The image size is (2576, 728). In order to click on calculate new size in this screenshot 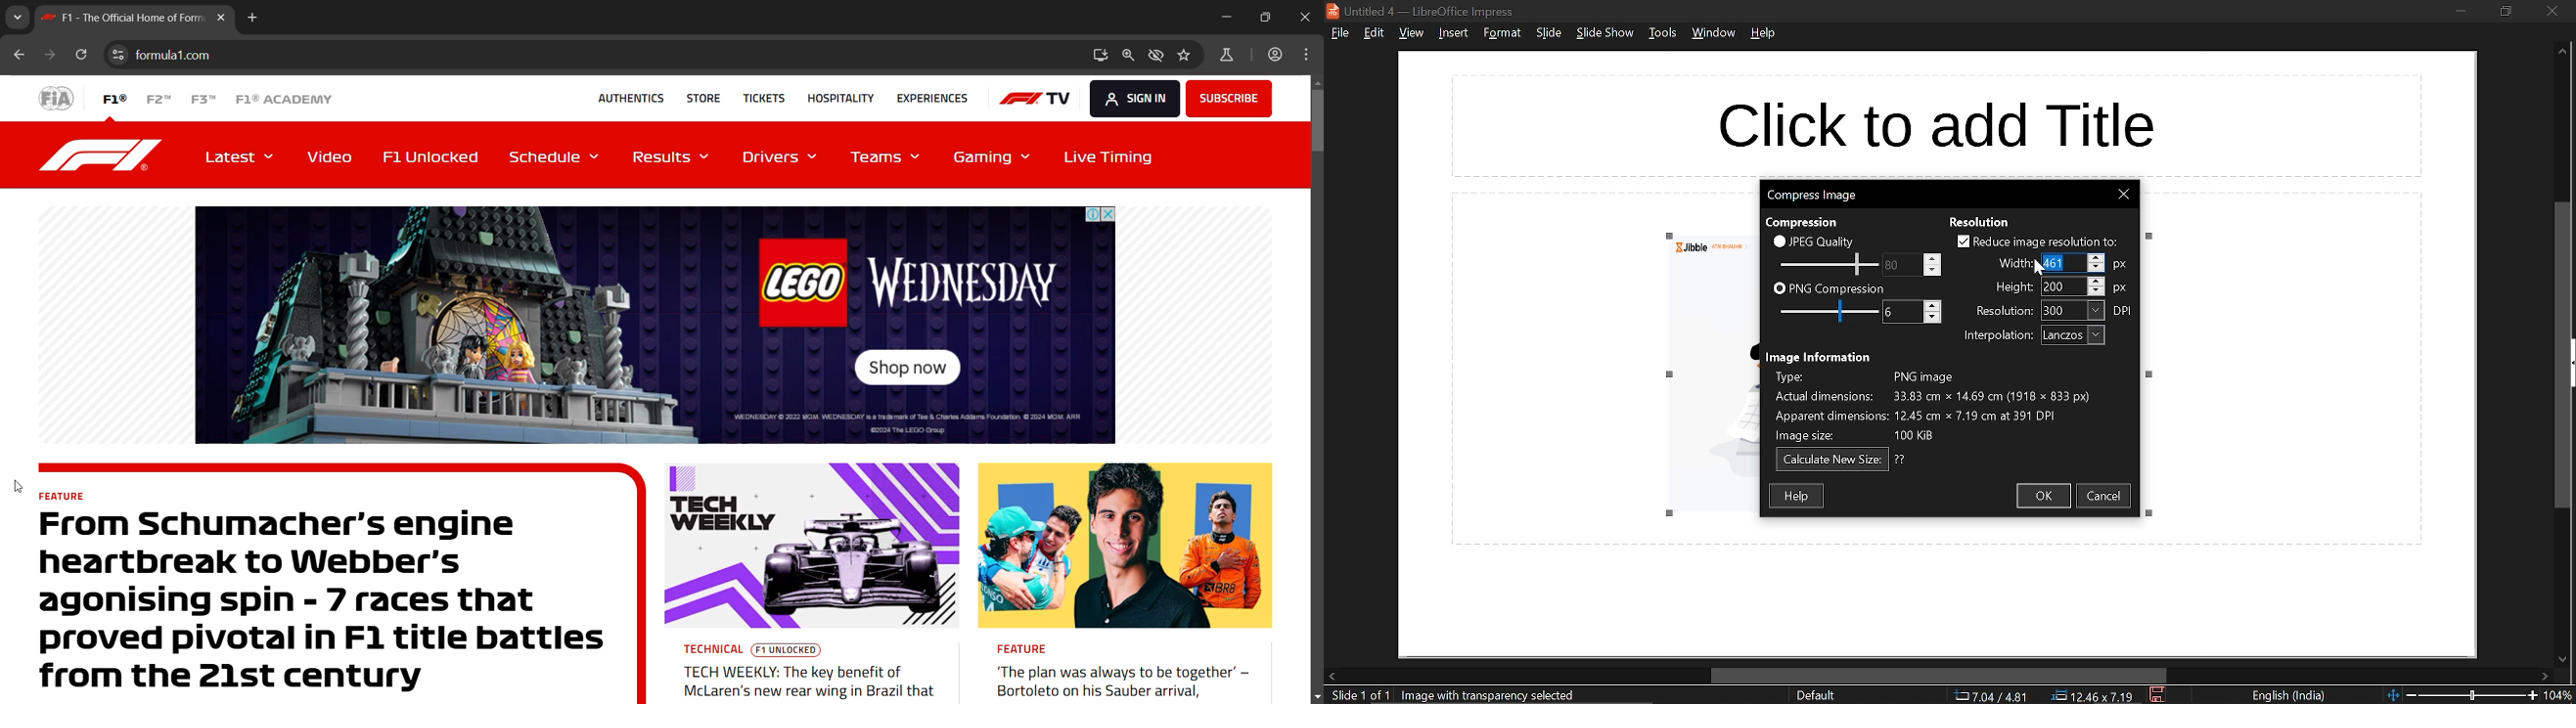, I will do `click(1831, 460)`.